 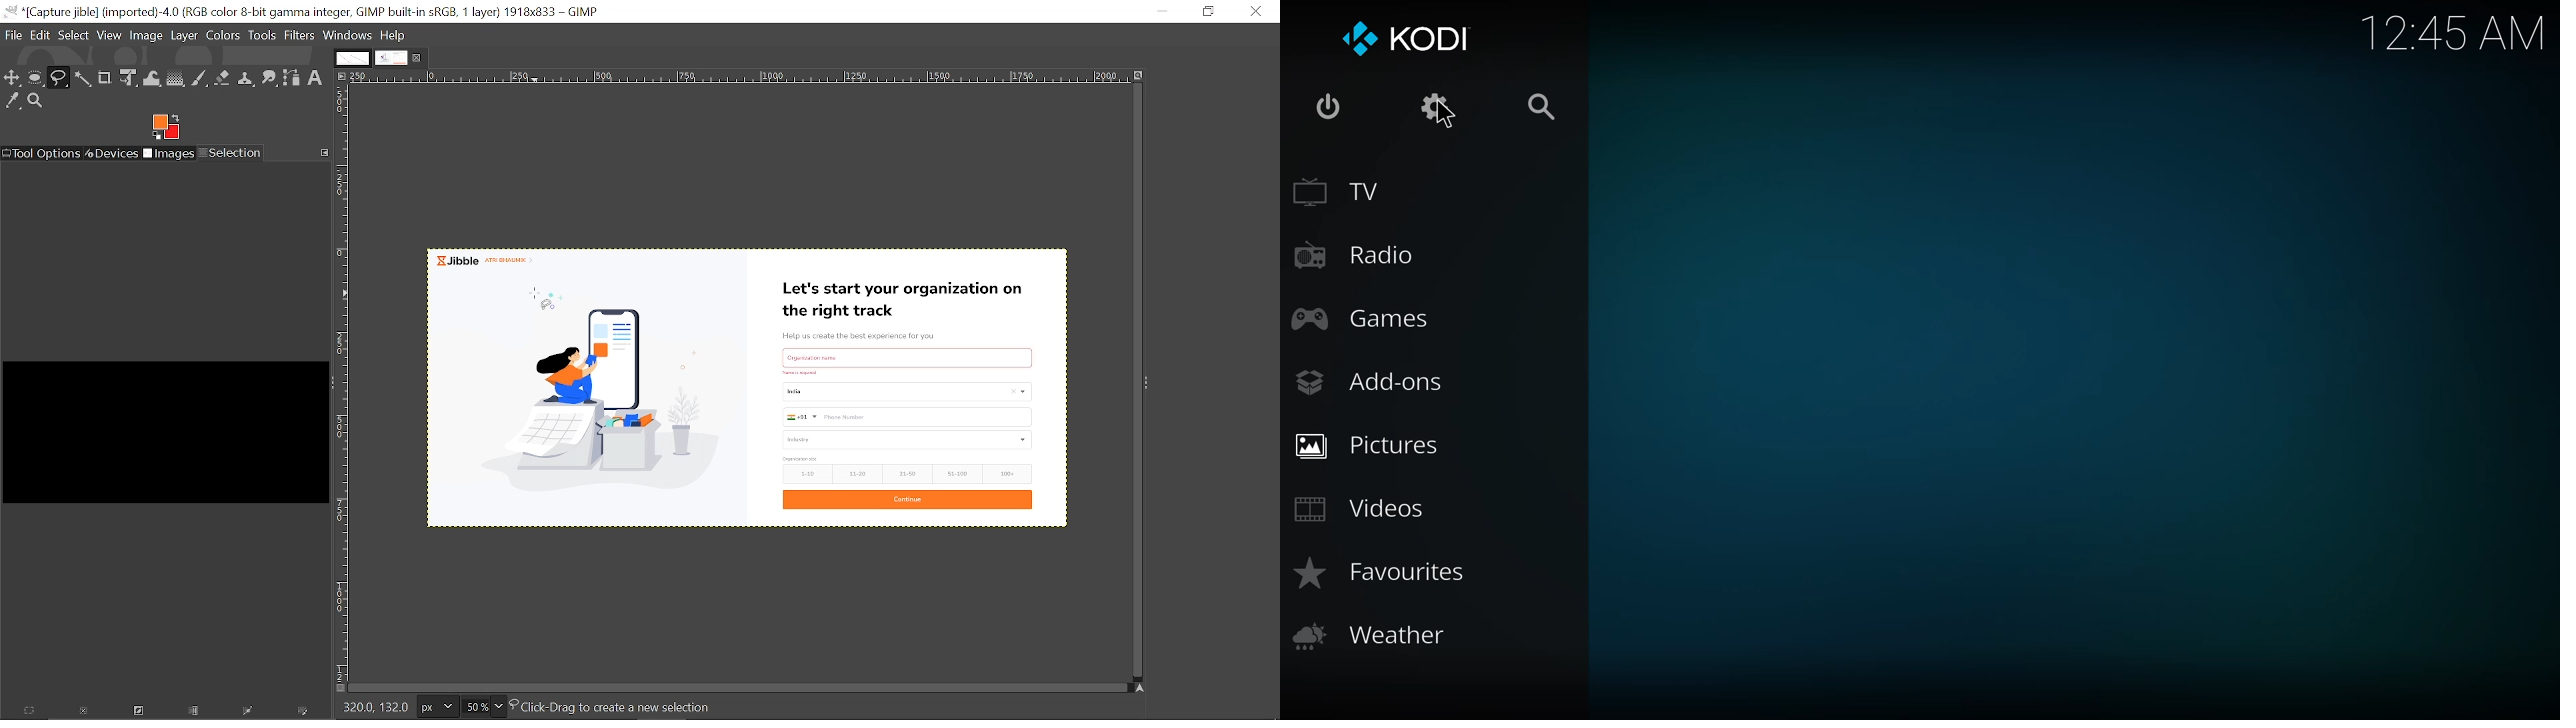 I want to click on Current image, so click(x=747, y=393).